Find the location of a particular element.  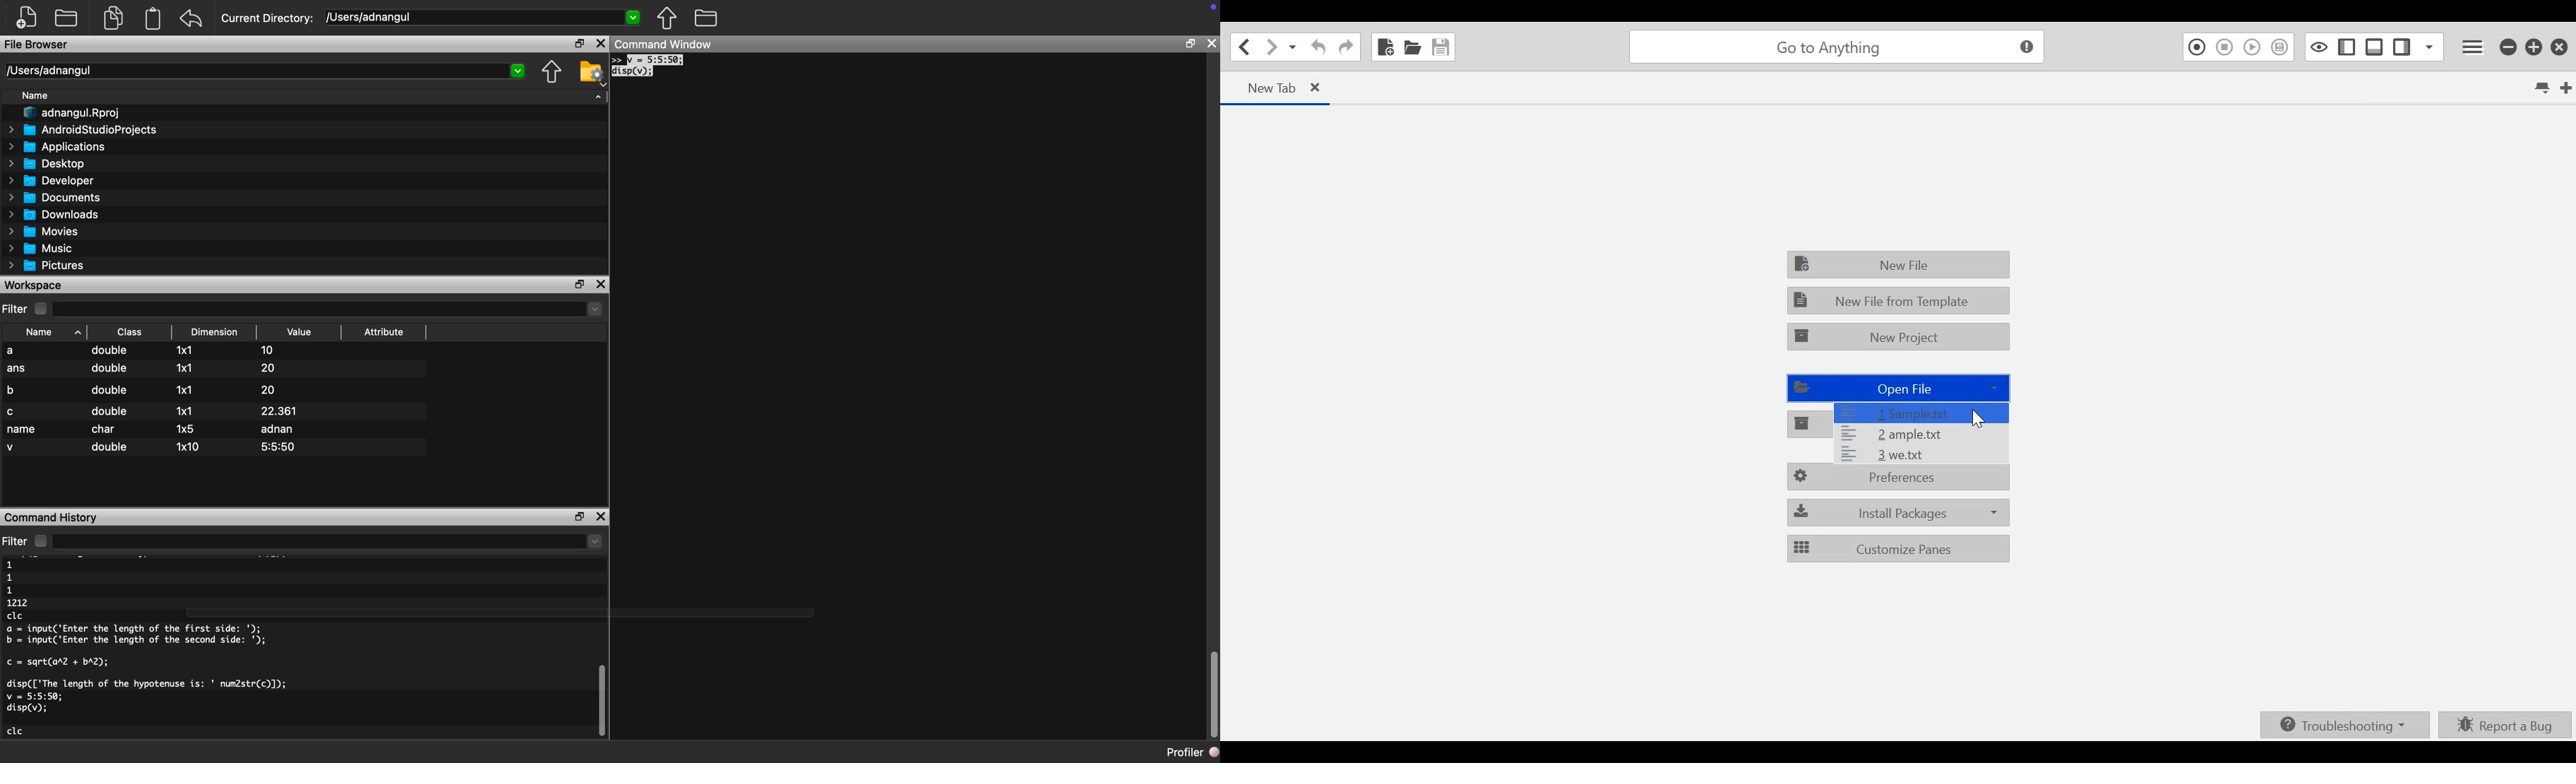

icon is located at coordinates (1213, 7).